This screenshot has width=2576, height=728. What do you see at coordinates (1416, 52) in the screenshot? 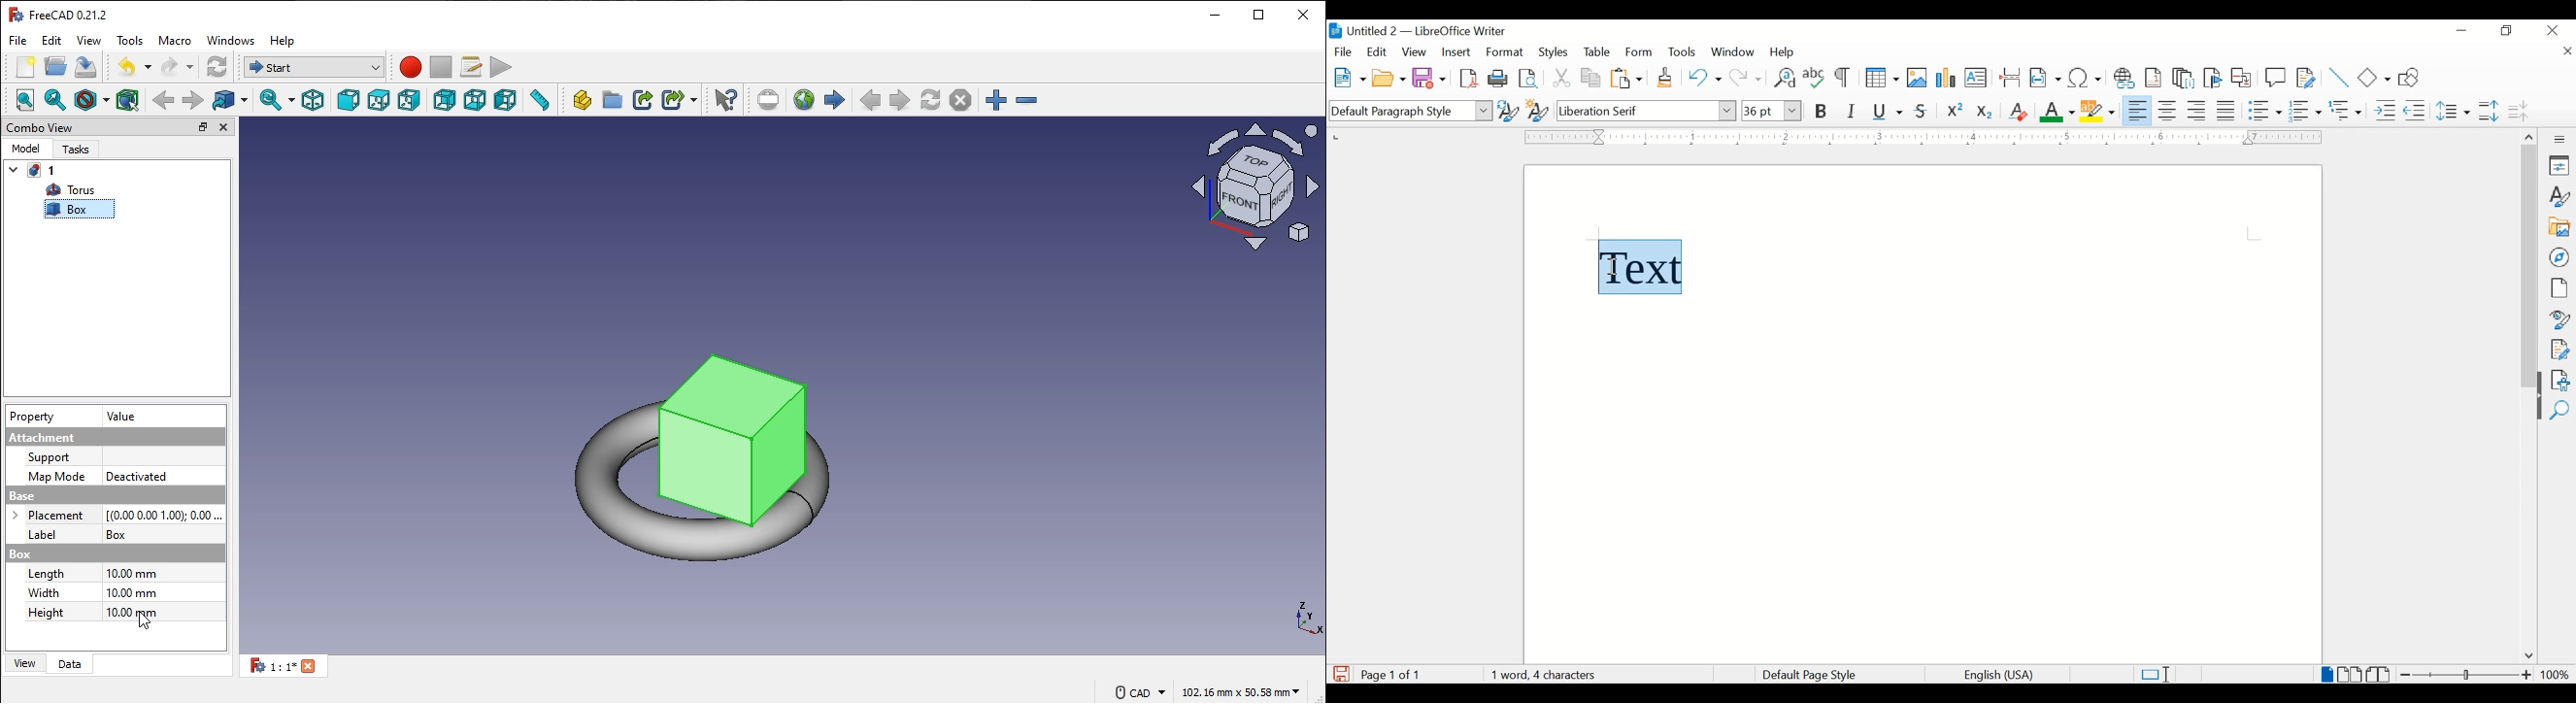
I see `view` at bounding box center [1416, 52].